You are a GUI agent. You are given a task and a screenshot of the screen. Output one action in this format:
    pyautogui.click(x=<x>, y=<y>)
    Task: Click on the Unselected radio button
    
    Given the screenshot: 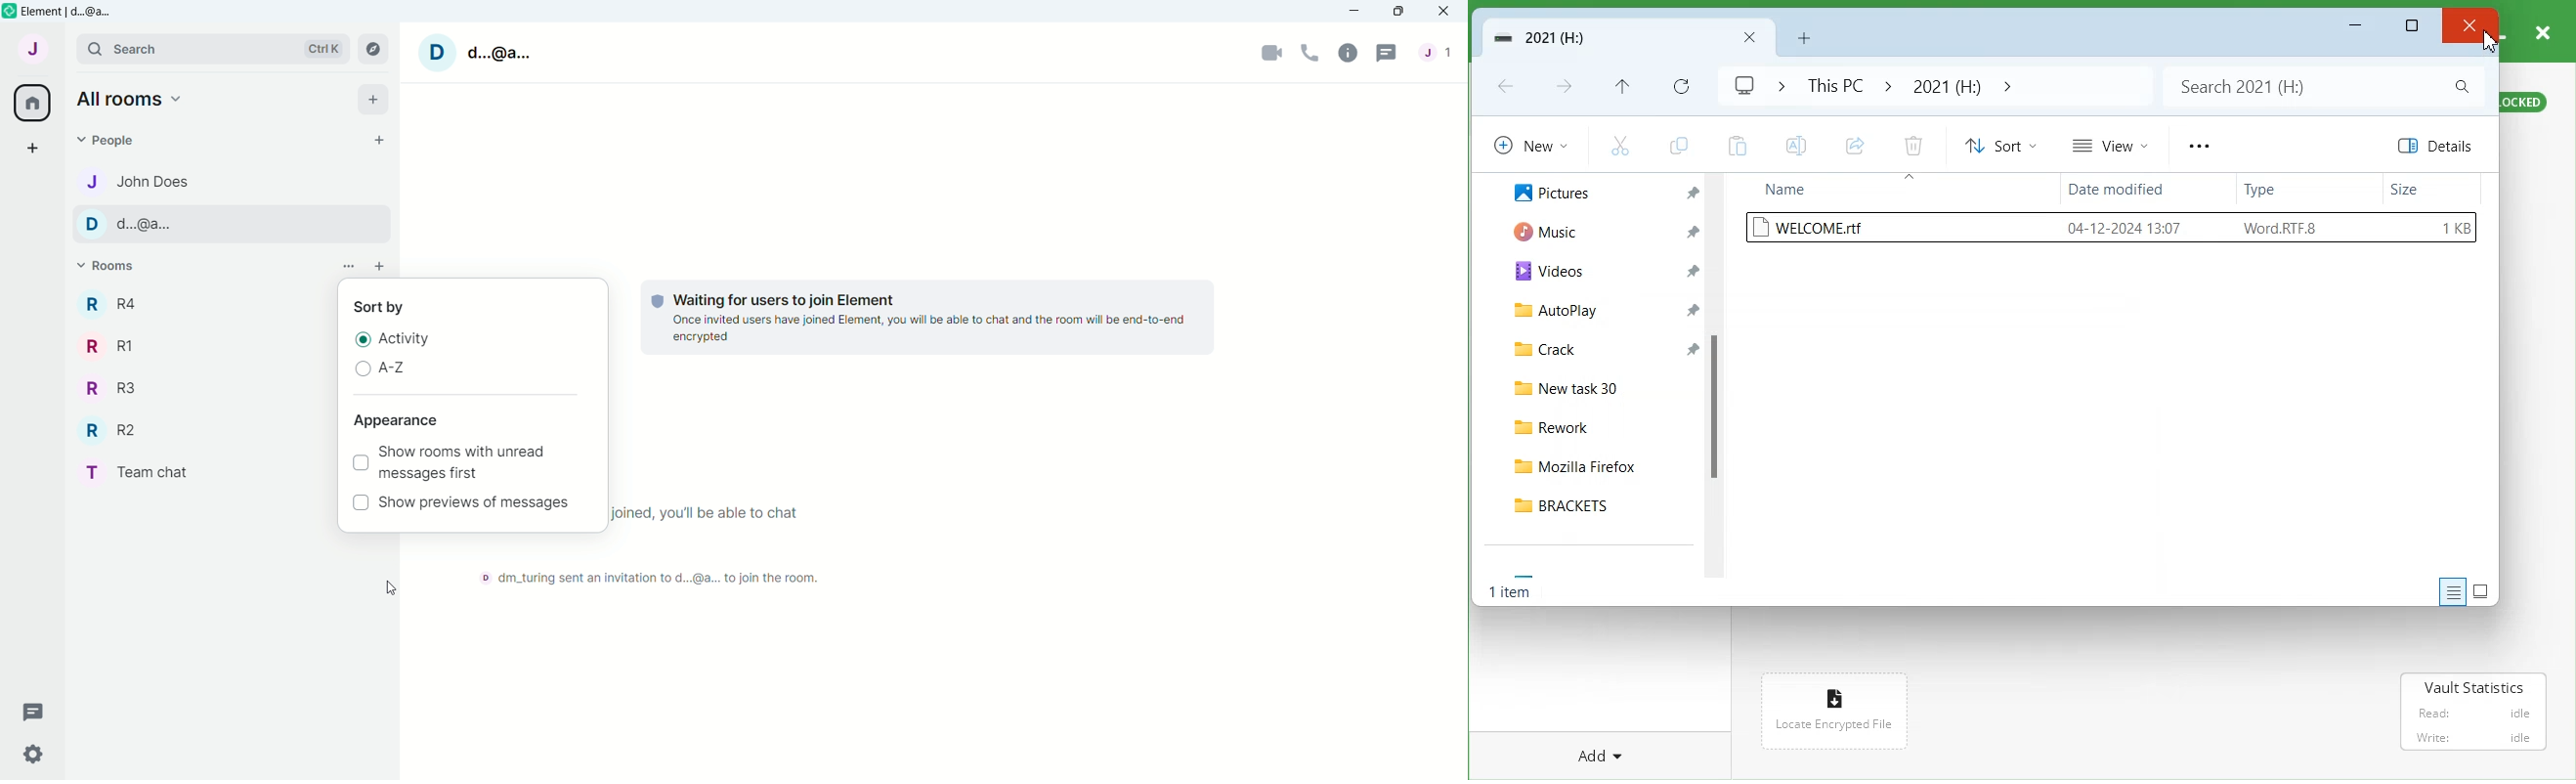 What is the action you would take?
    pyautogui.click(x=363, y=367)
    